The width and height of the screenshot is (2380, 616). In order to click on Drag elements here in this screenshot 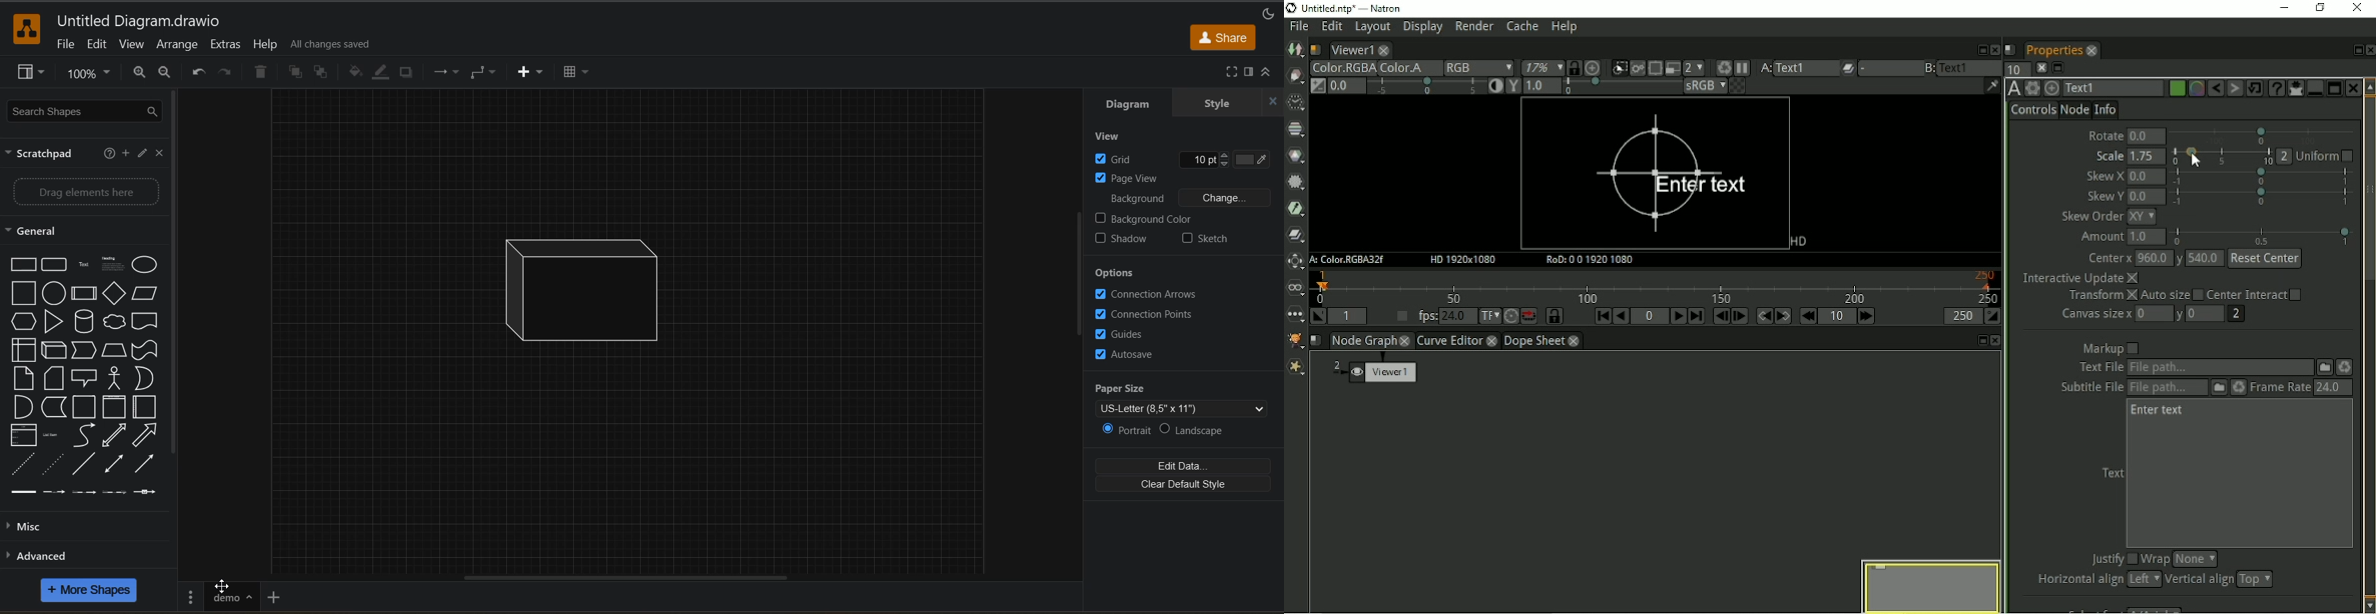, I will do `click(87, 193)`.